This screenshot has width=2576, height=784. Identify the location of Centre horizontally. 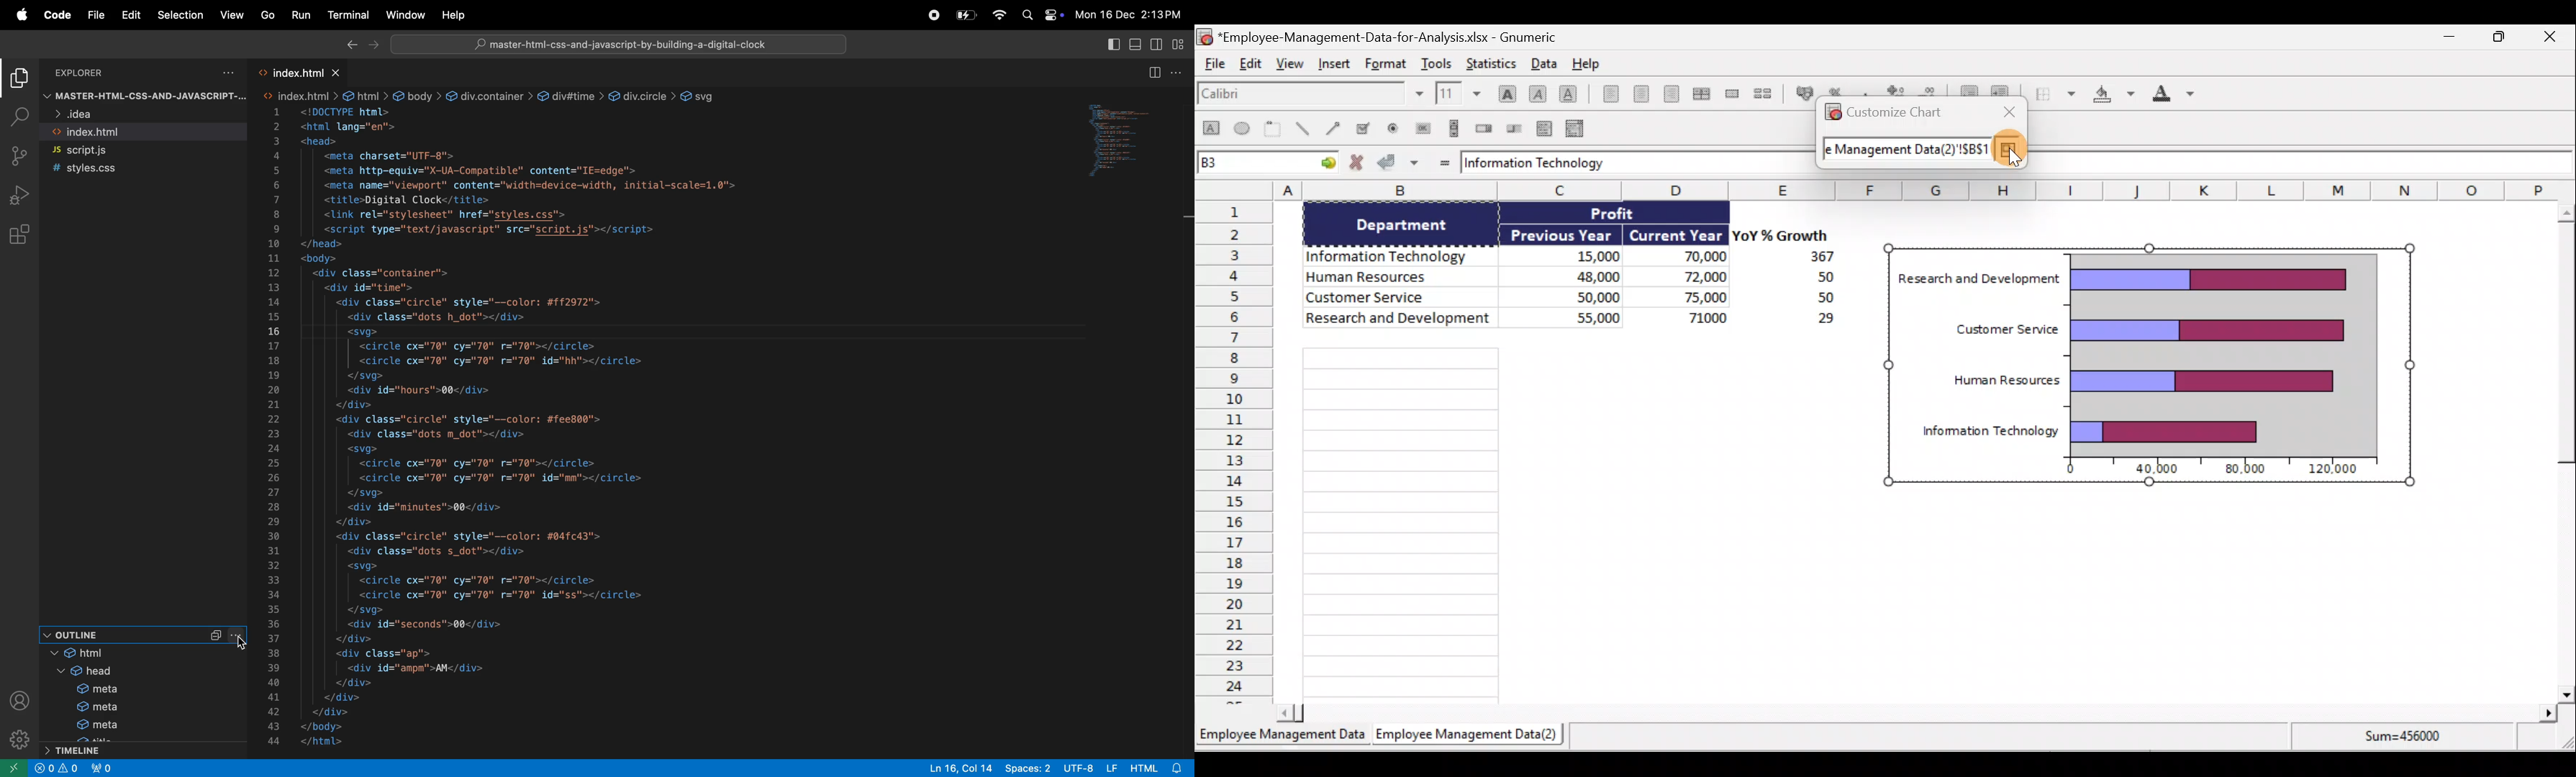
(1645, 96).